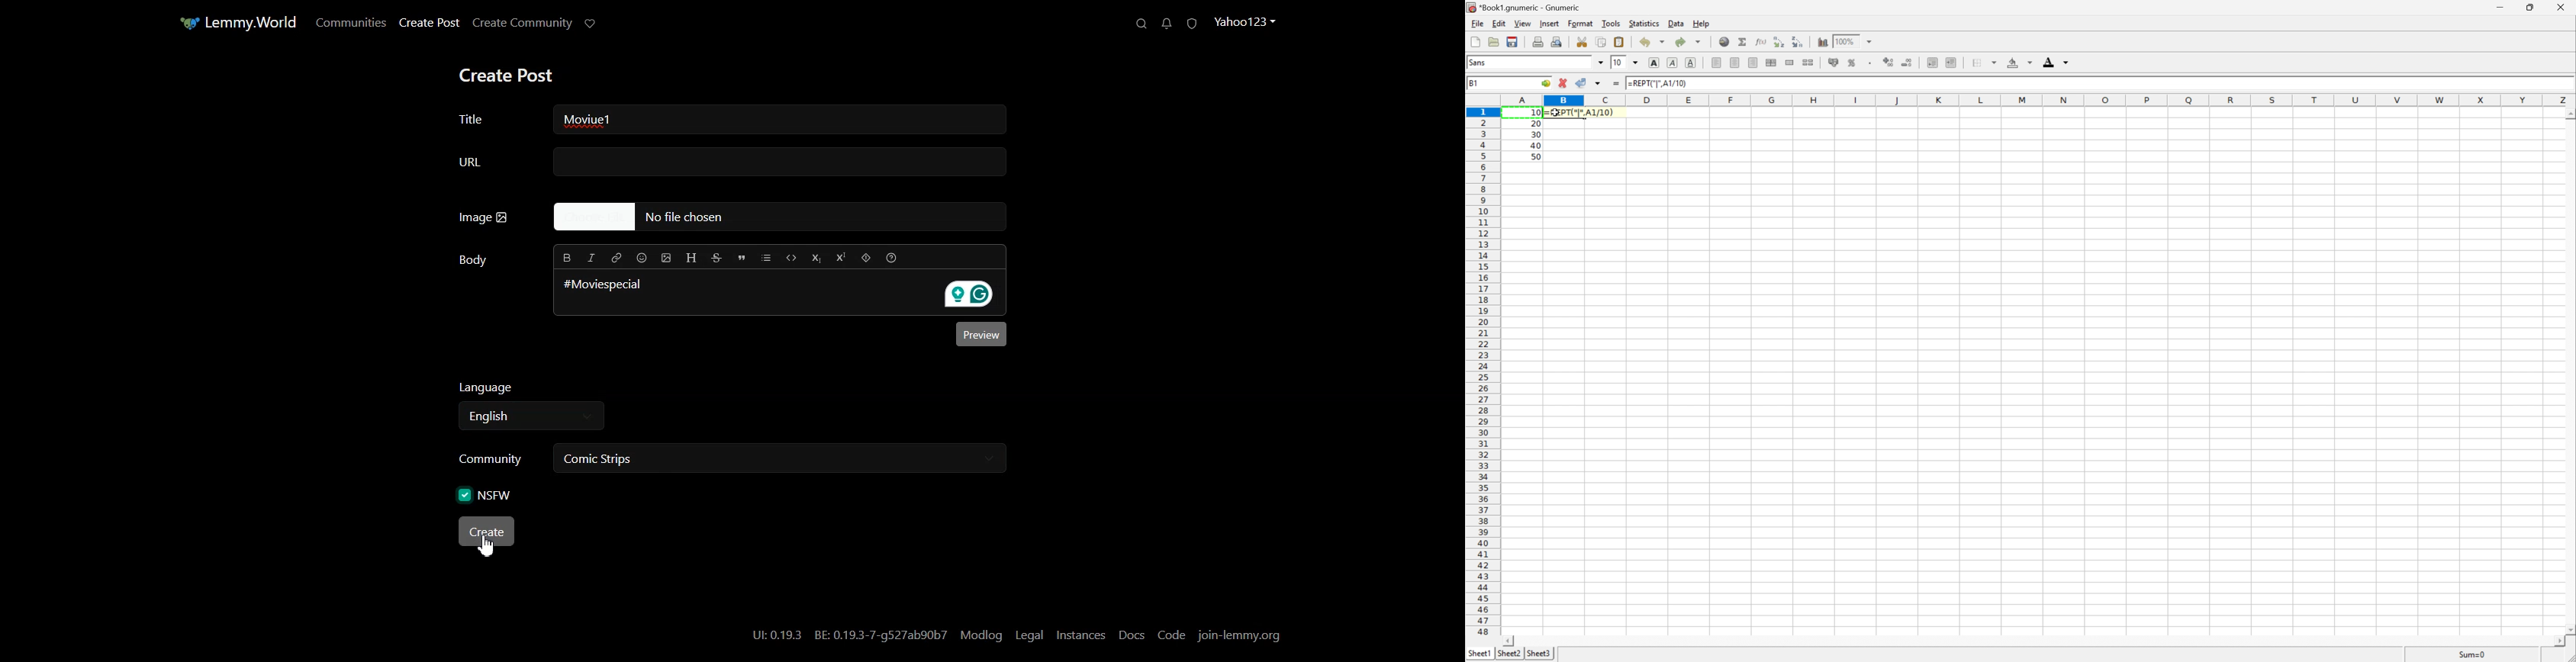 This screenshot has height=672, width=2576. Describe the element at coordinates (1538, 113) in the screenshot. I see `10` at that location.